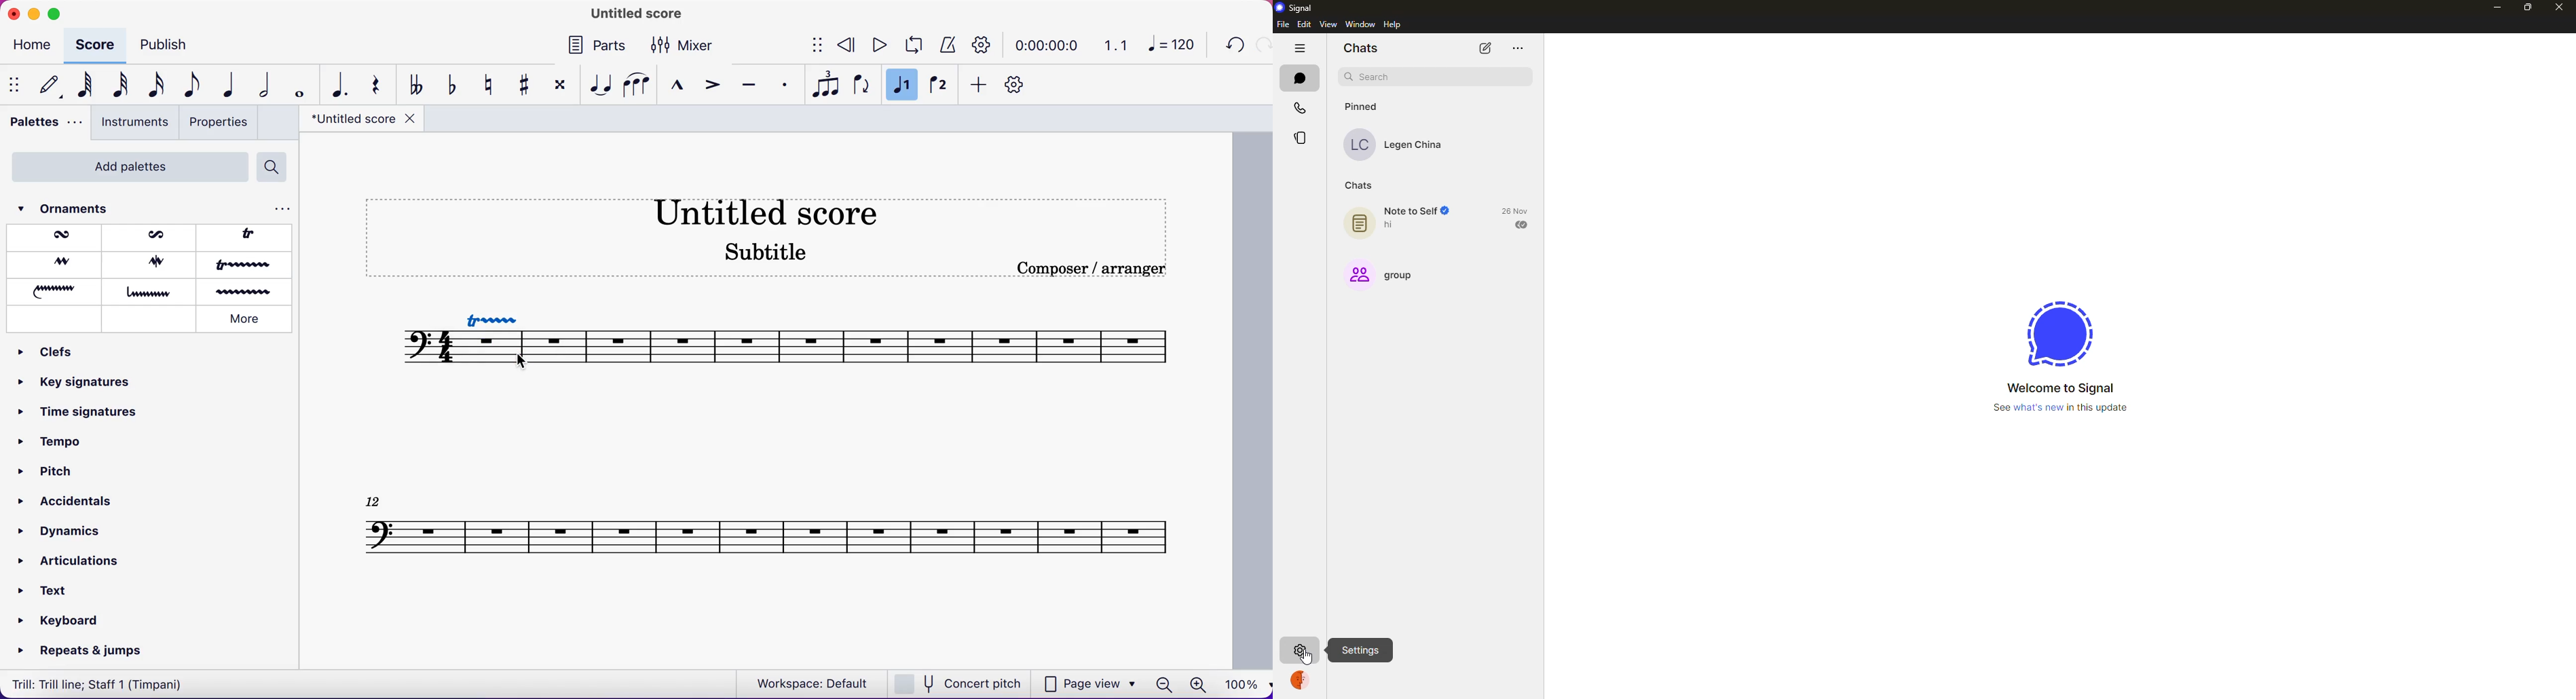  Describe the element at coordinates (2527, 7) in the screenshot. I see `maximize` at that location.